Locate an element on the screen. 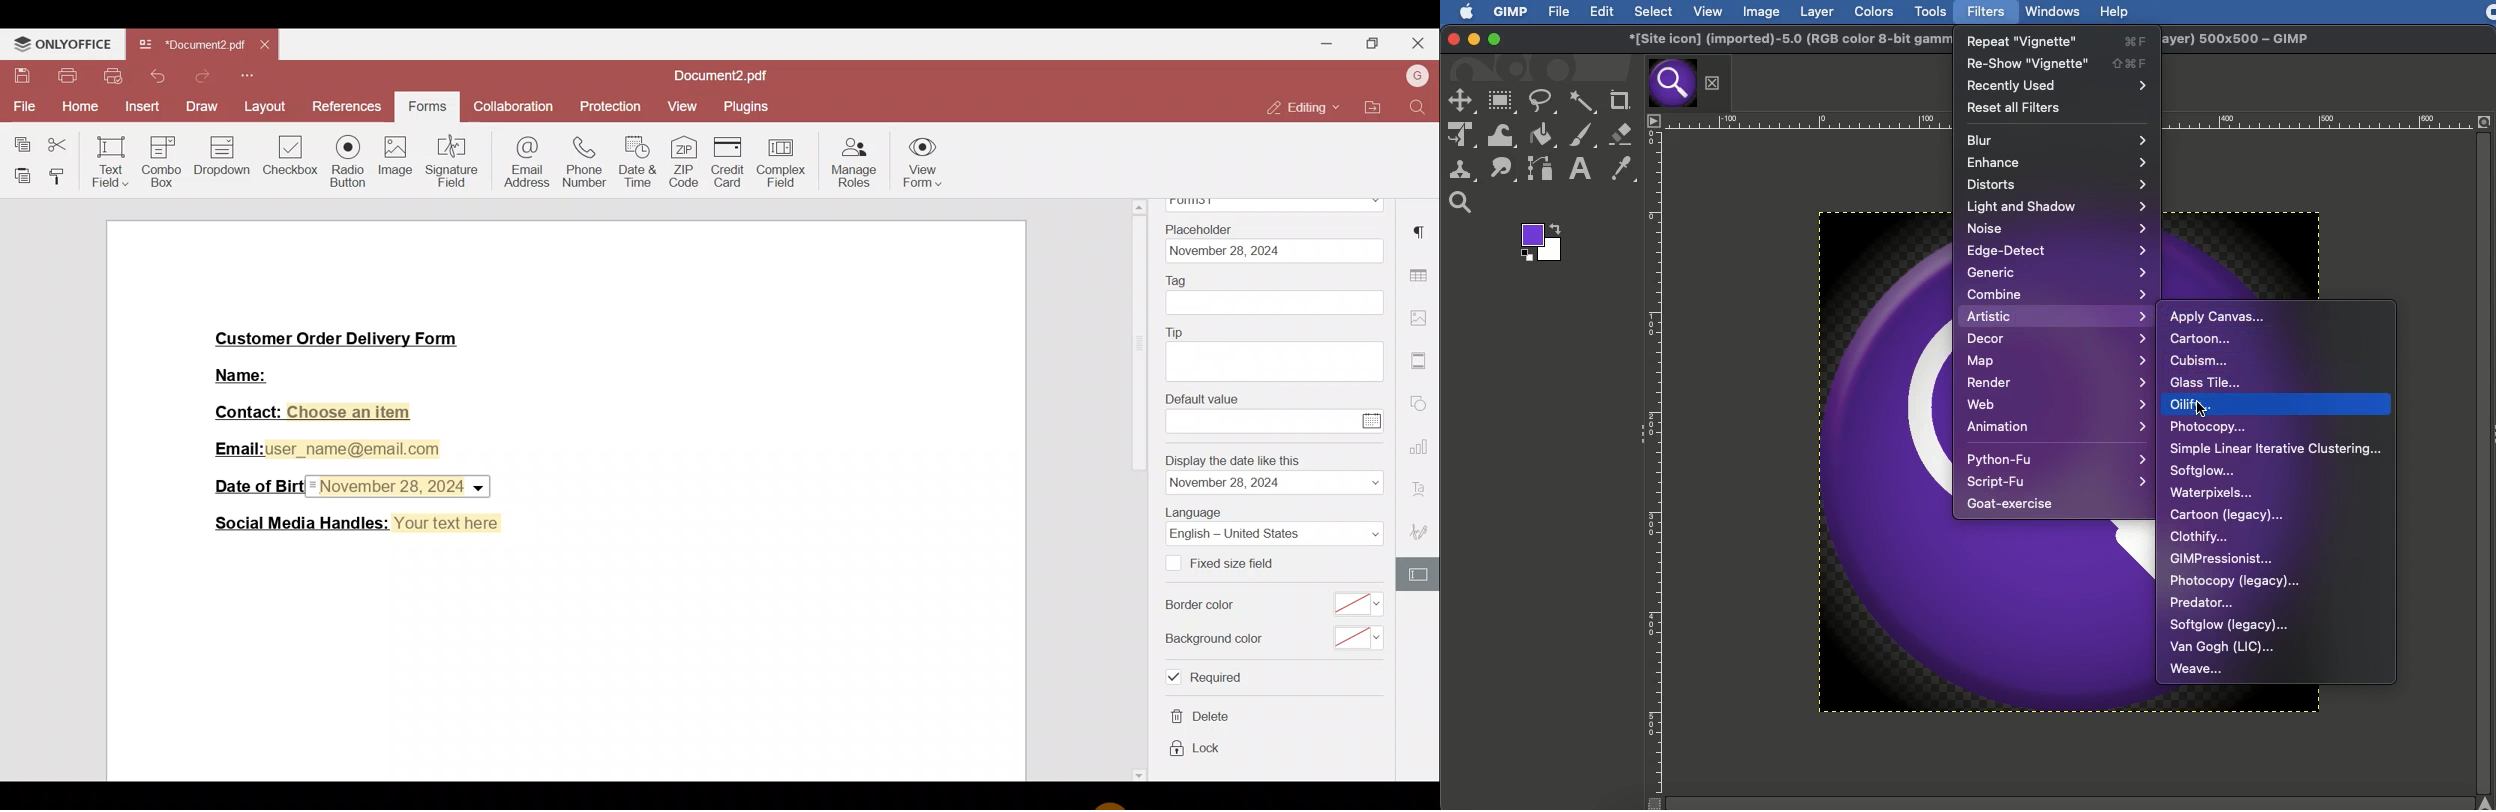  Border color is located at coordinates (1202, 605).